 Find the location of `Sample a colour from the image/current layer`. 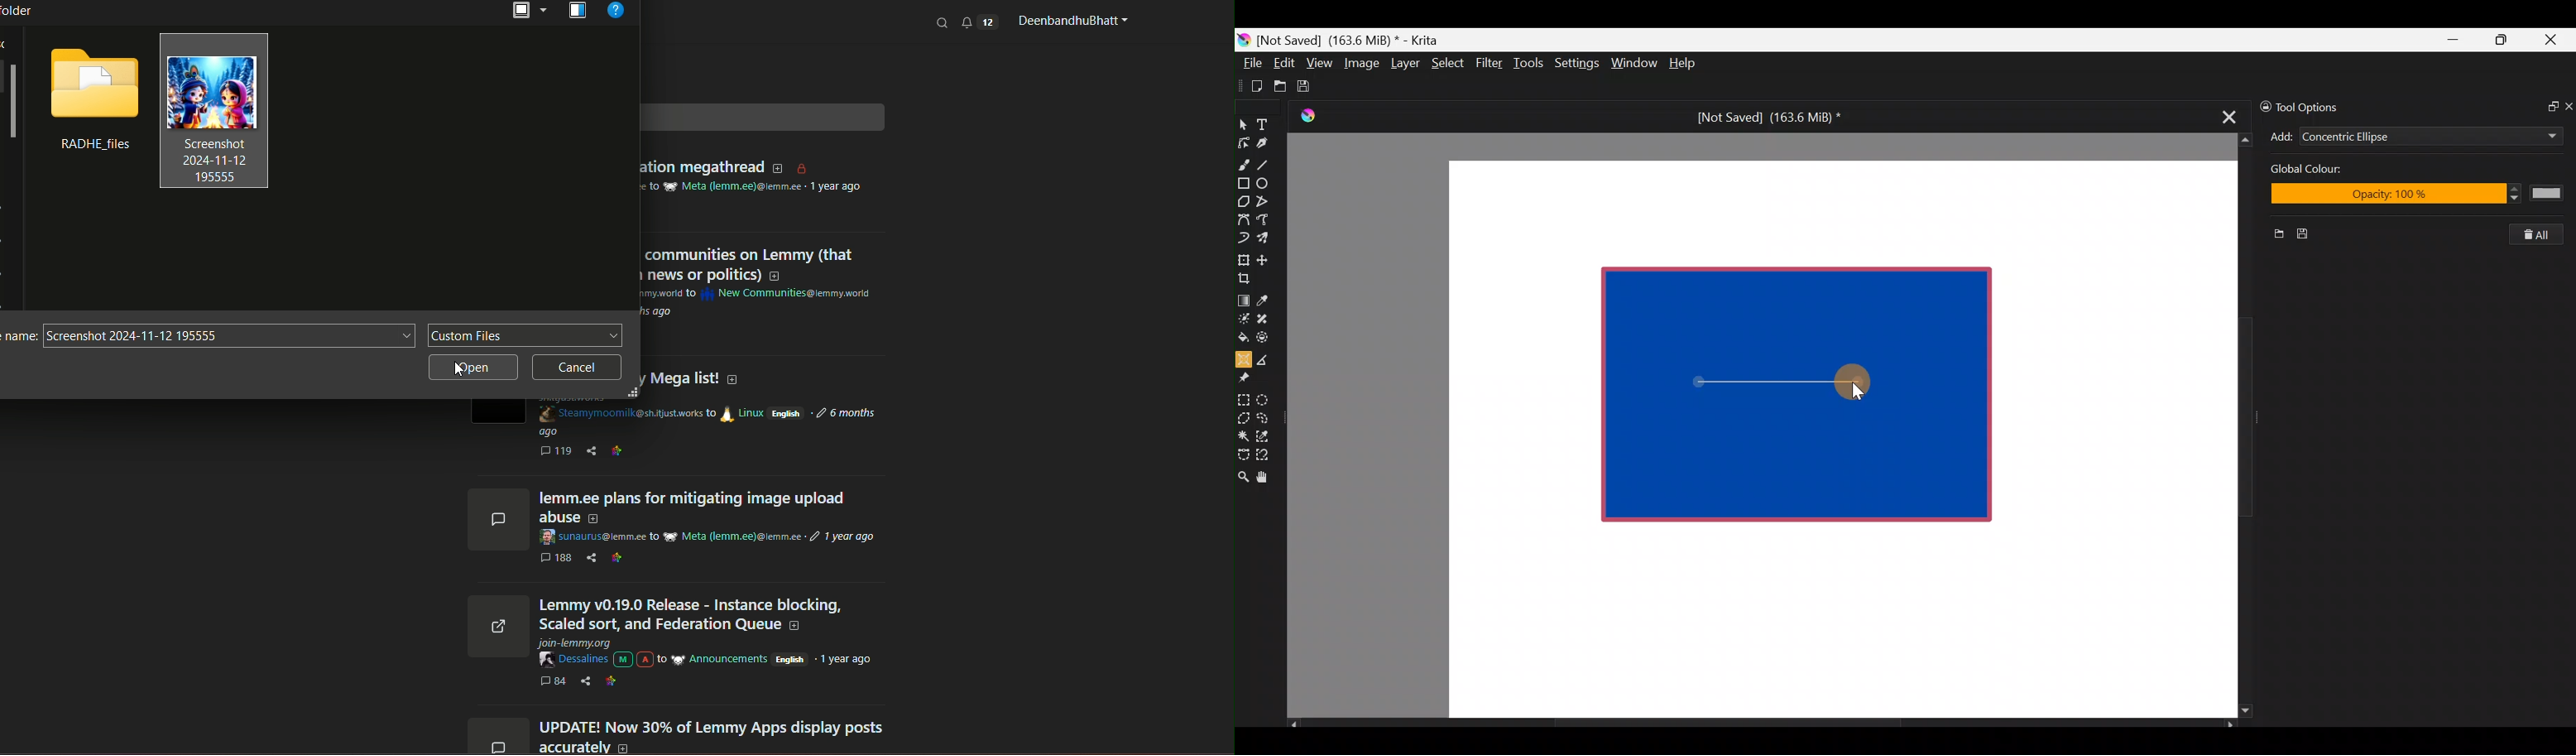

Sample a colour from the image/current layer is located at coordinates (1267, 299).